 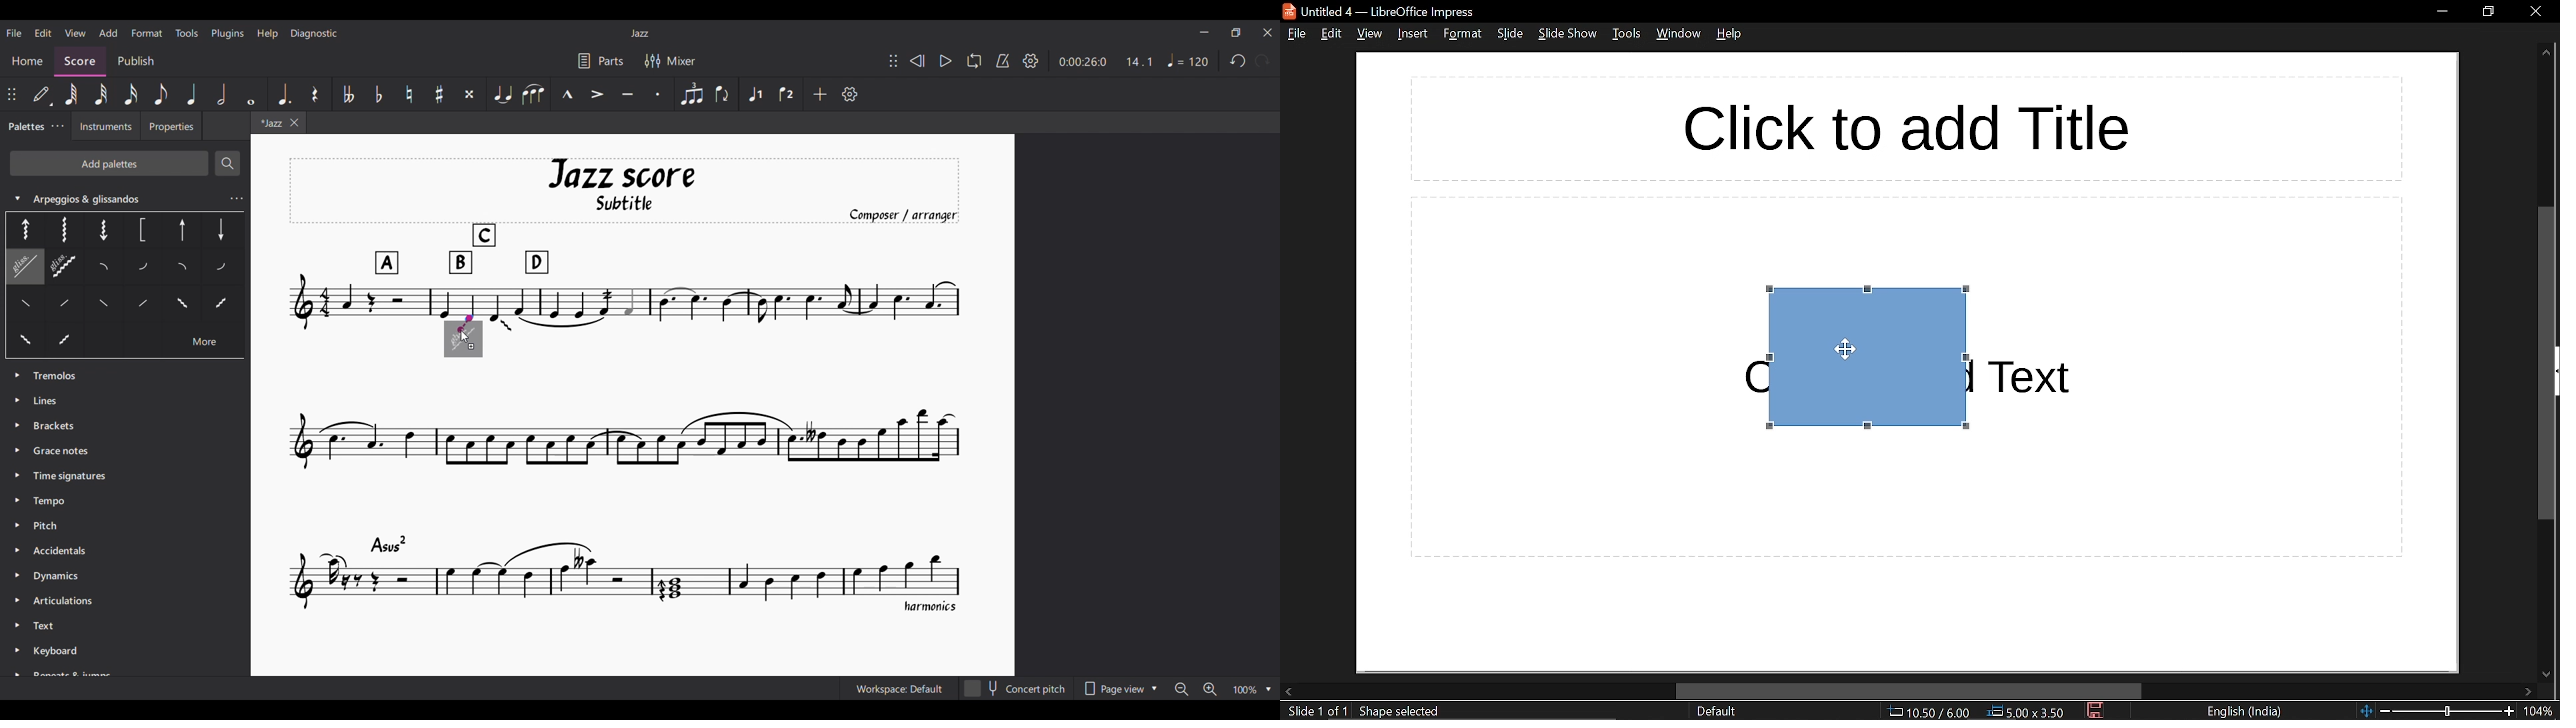 I want to click on Duration and ratio, so click(x=1105, y=62).